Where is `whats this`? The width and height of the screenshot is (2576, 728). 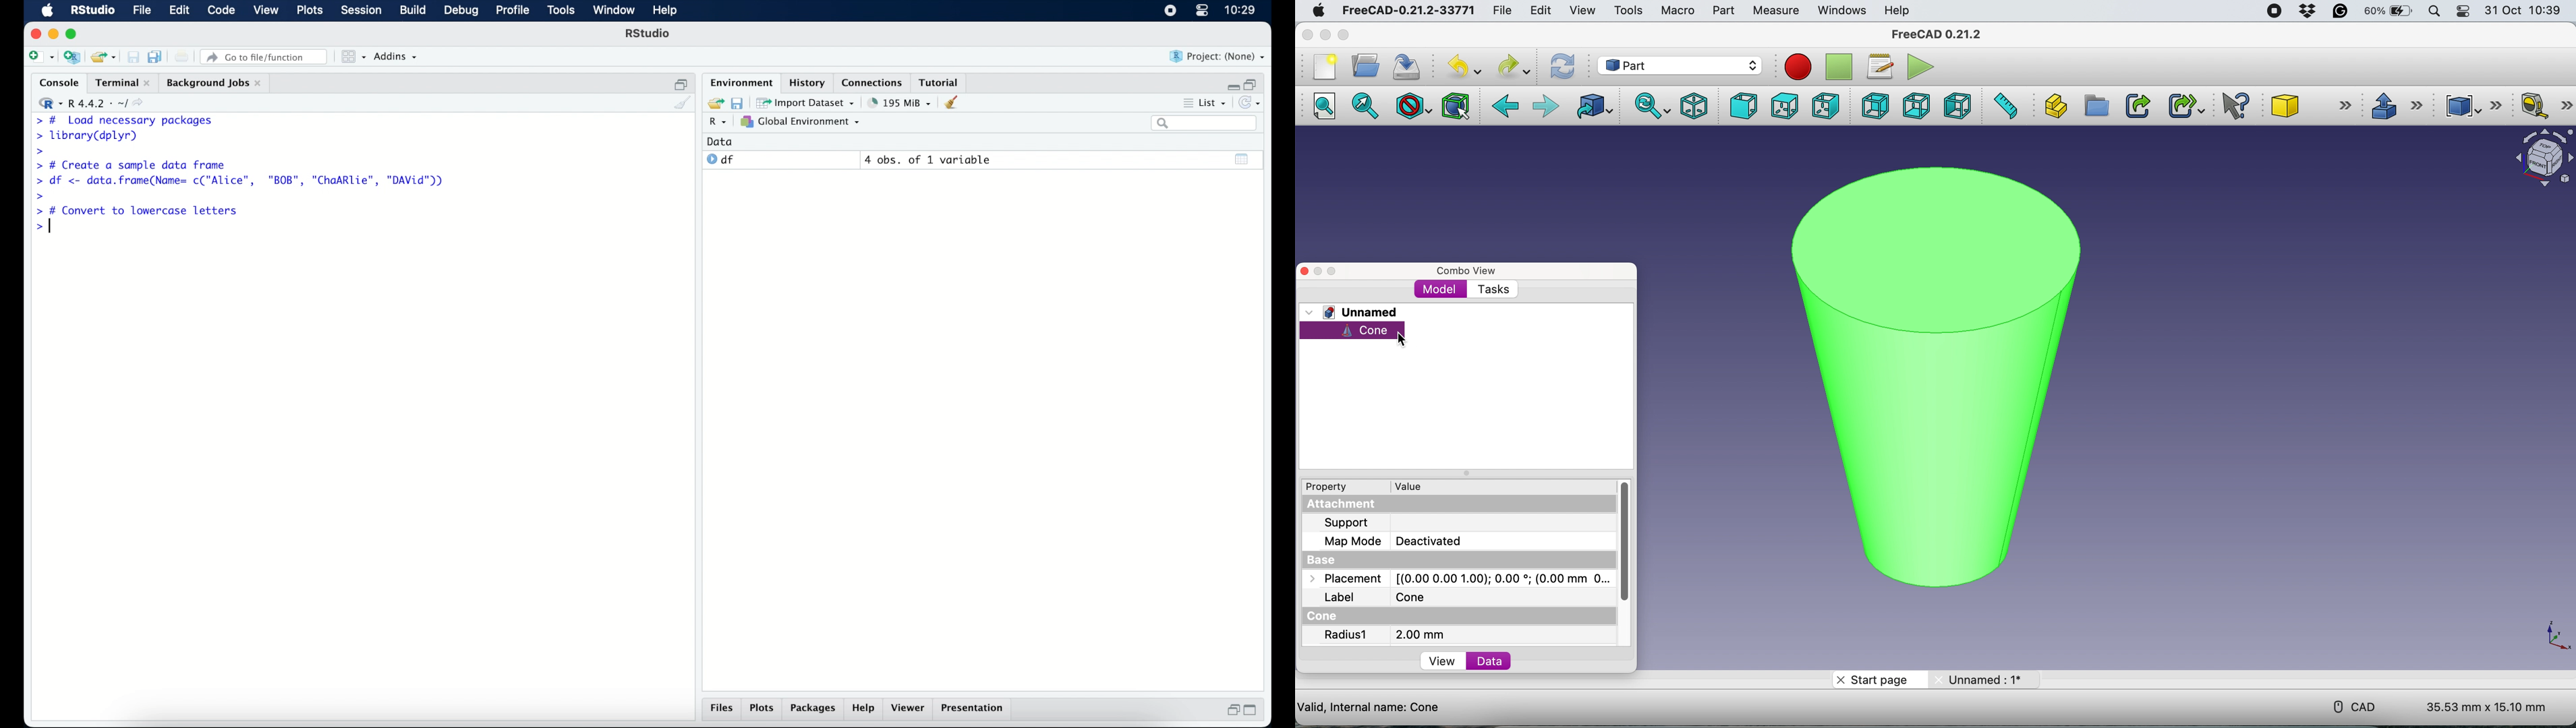 whats this is located at coordinates (2231, 107).